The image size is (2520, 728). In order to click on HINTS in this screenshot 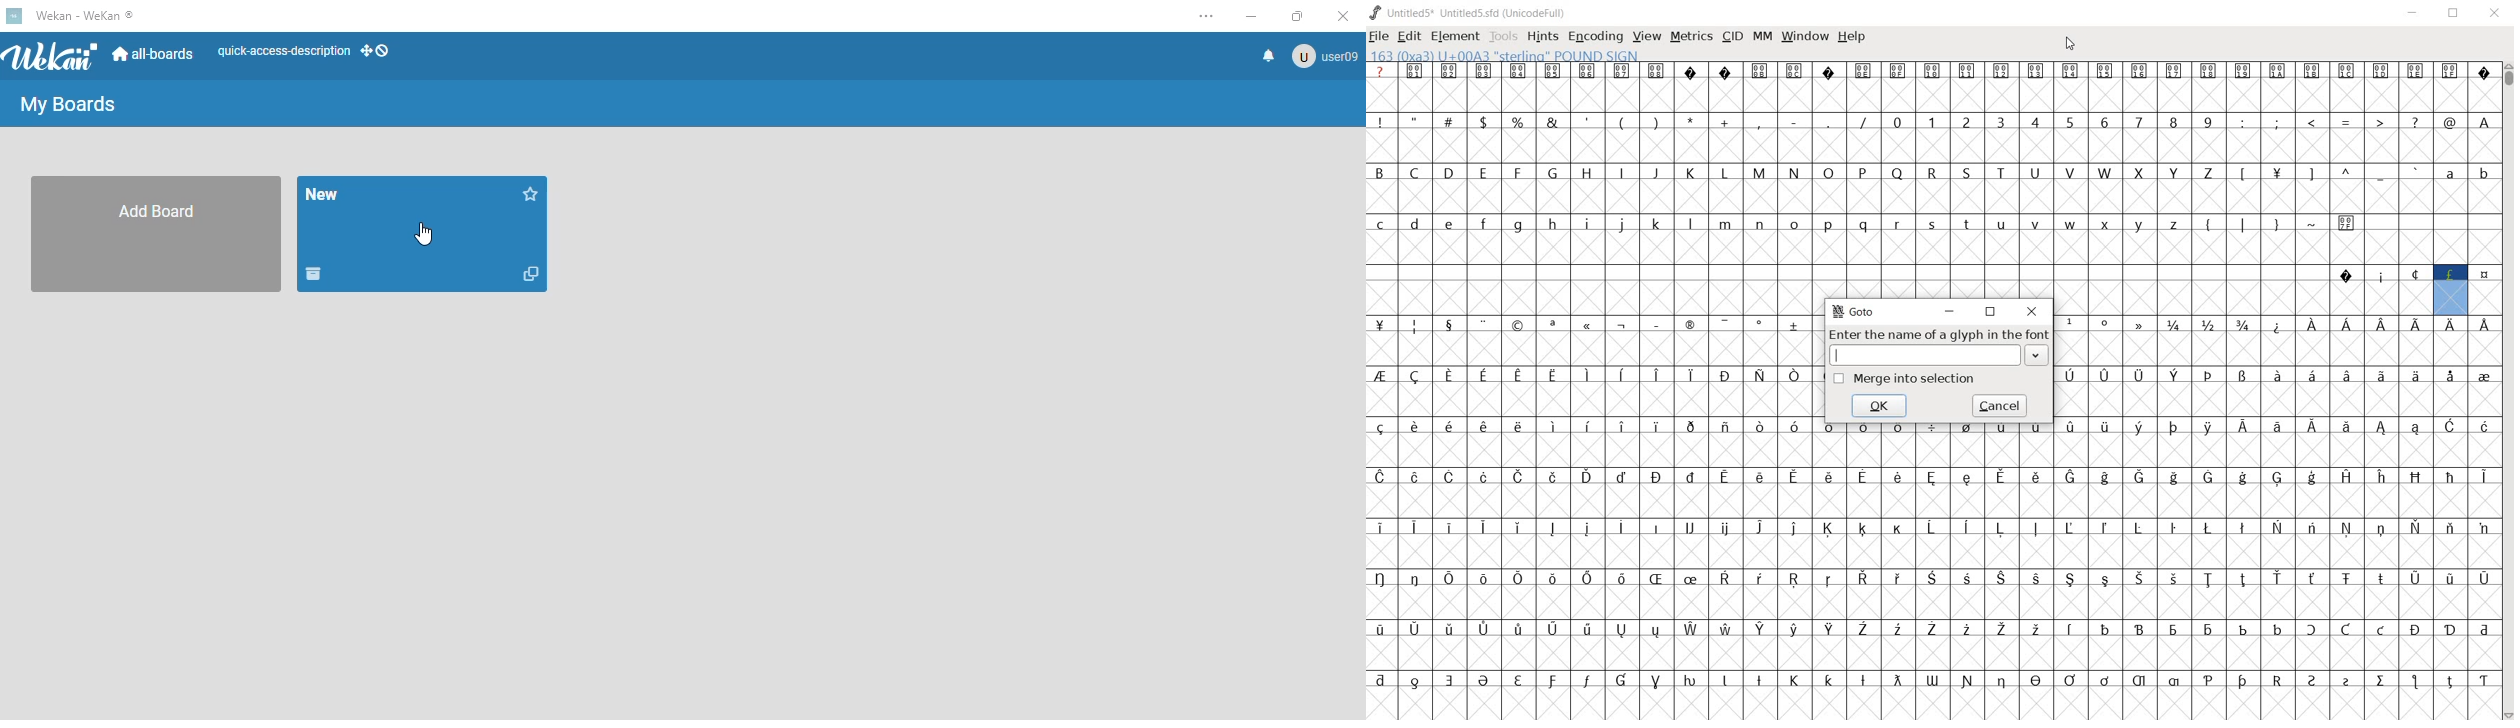, I will do `click(1541, 36)`.